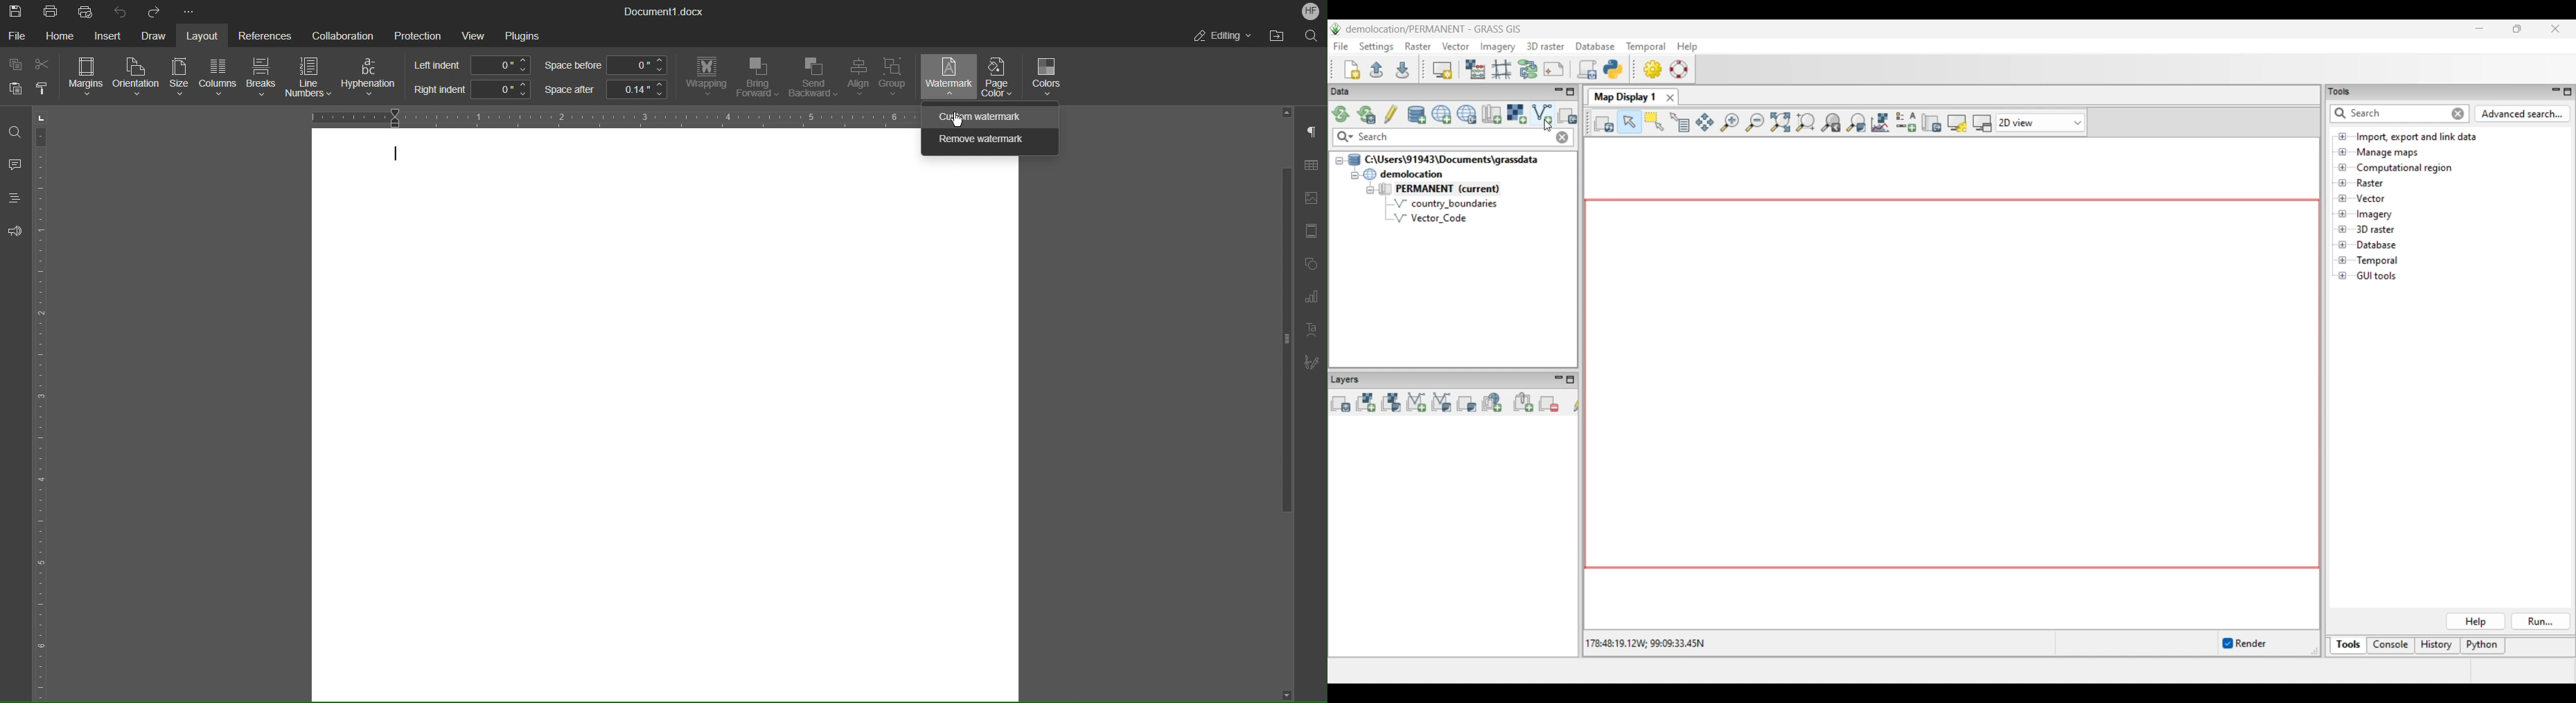 The image size is (2576, 728). Describe the element at coordinates (1002, 77) in the screenshot. I see `Page Color` at that location.